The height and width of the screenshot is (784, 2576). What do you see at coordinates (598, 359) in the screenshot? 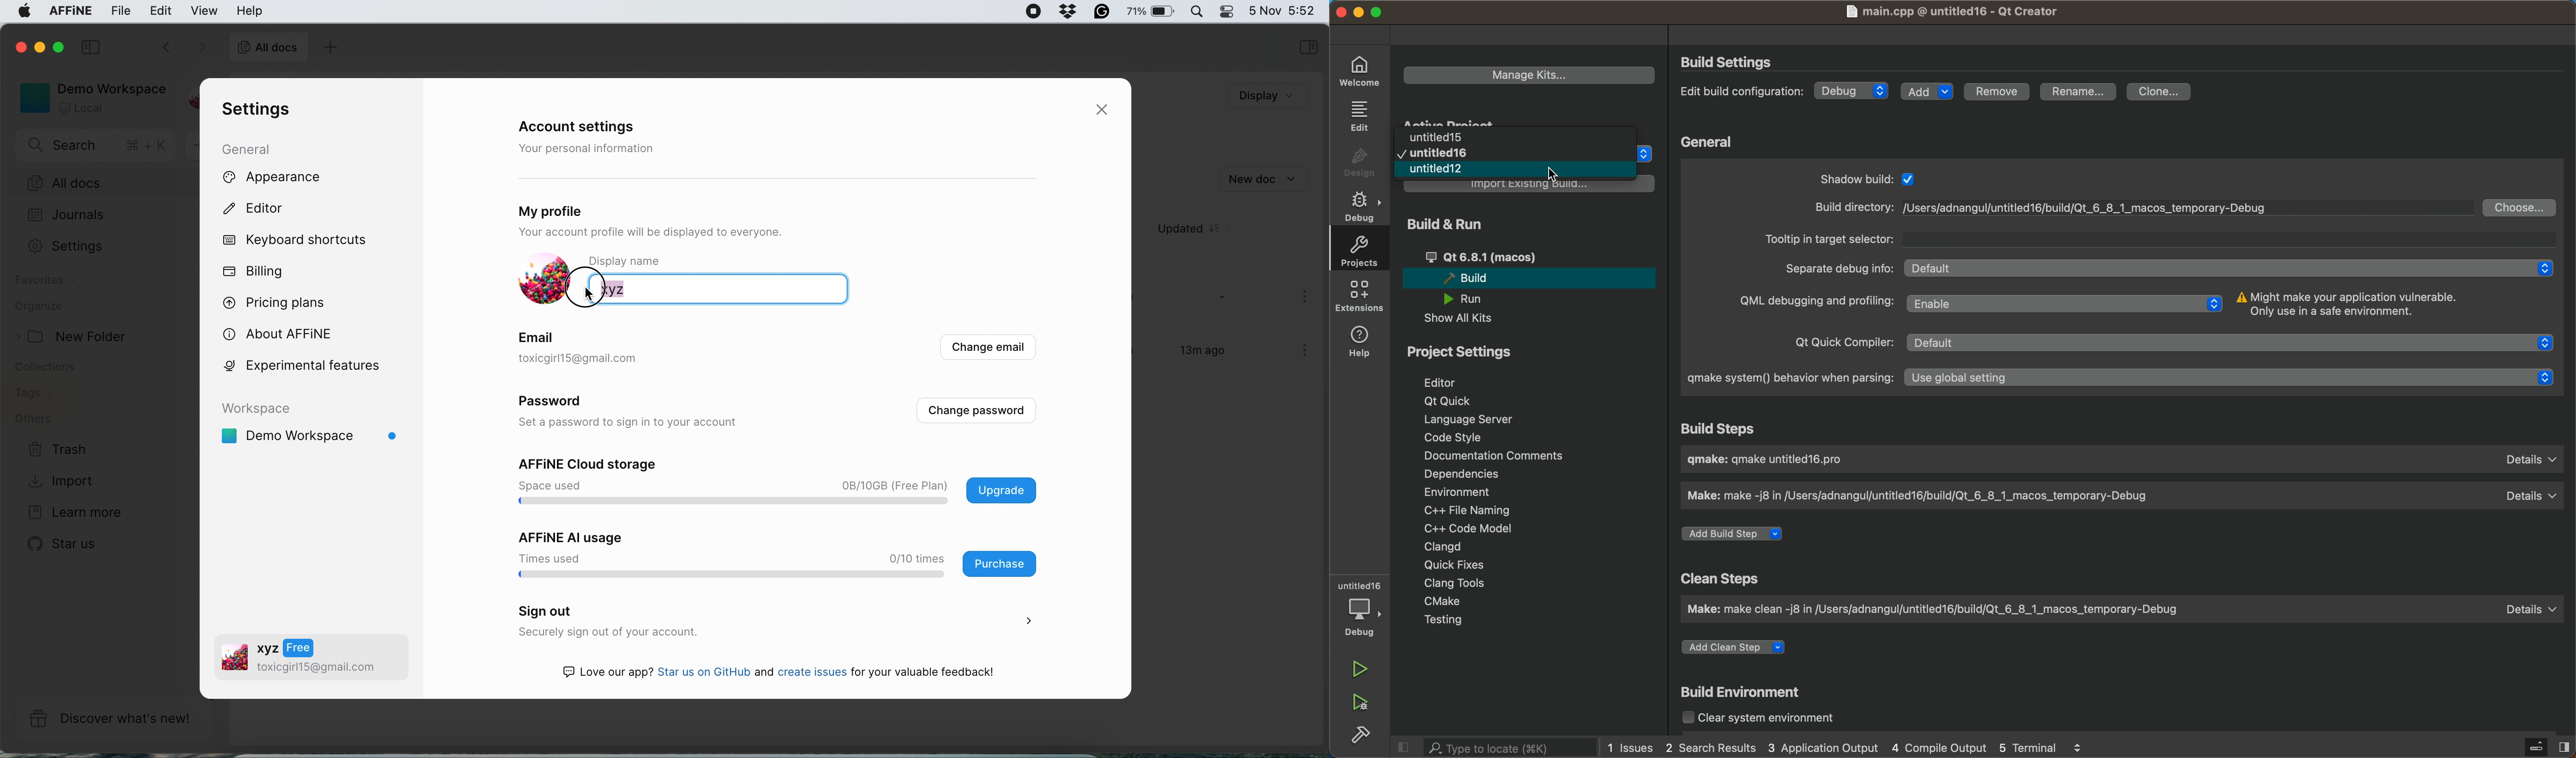
I see `toxicgirl1S@gmail.com` at bounding box center [598, 359].